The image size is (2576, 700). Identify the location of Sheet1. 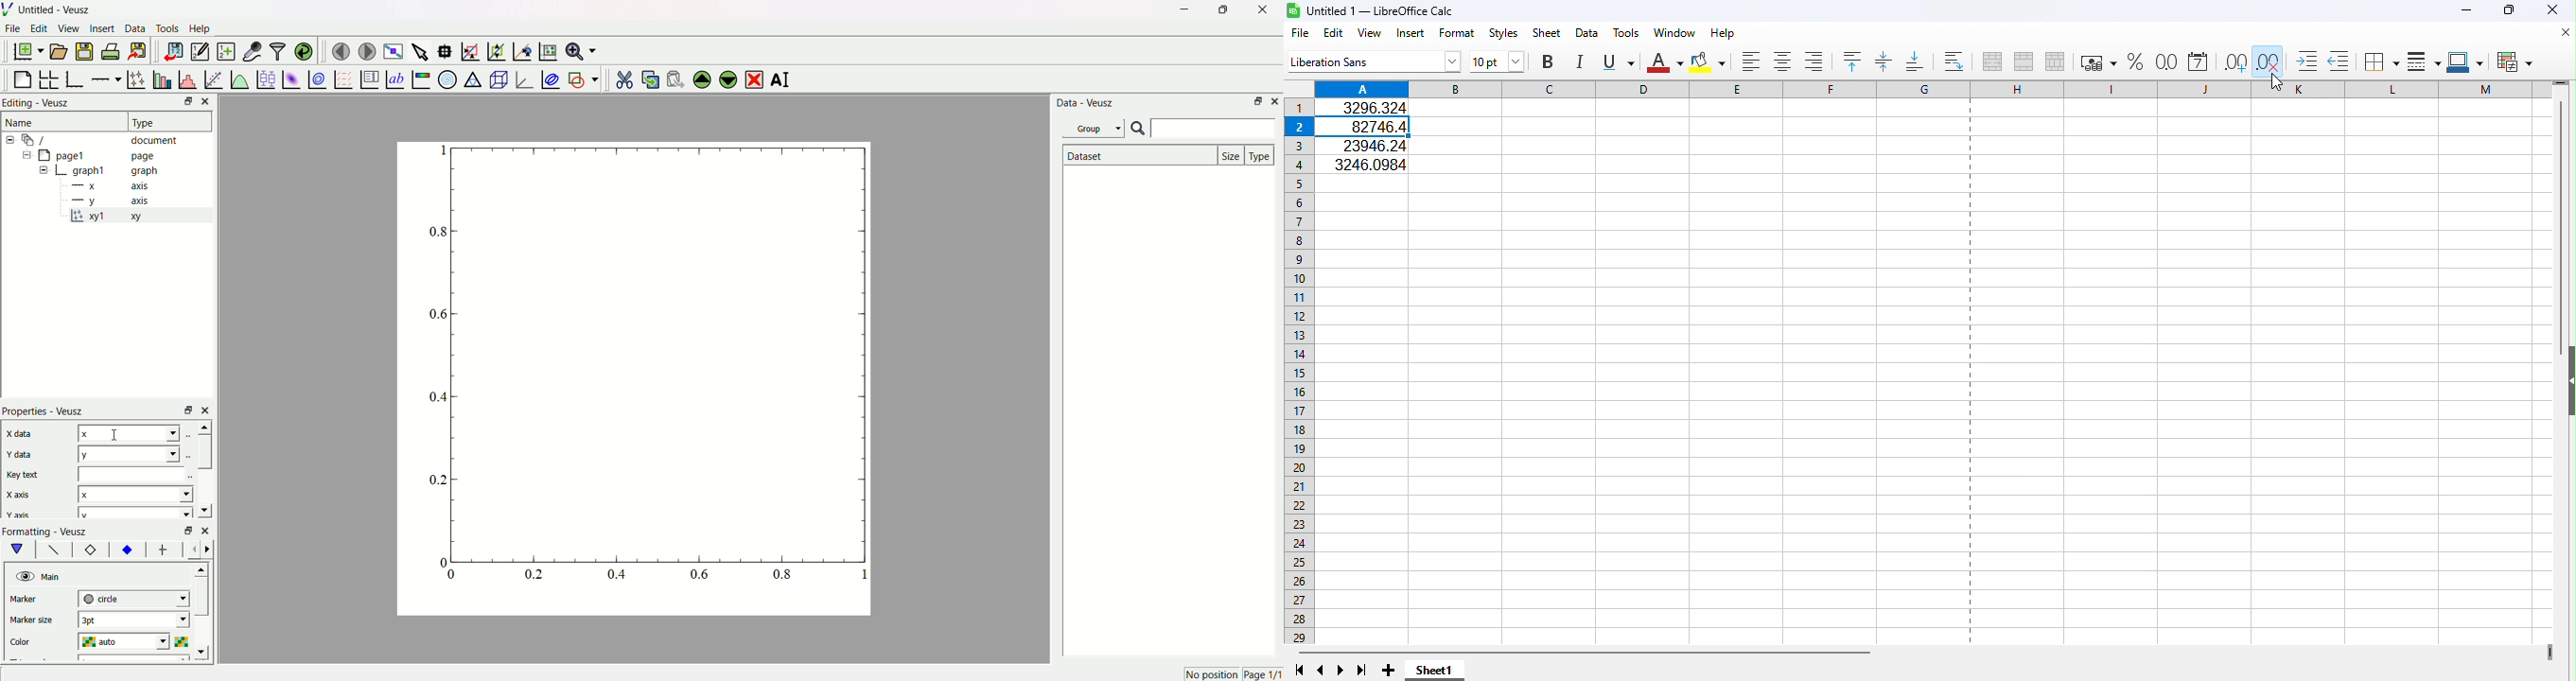
(1435, 671).